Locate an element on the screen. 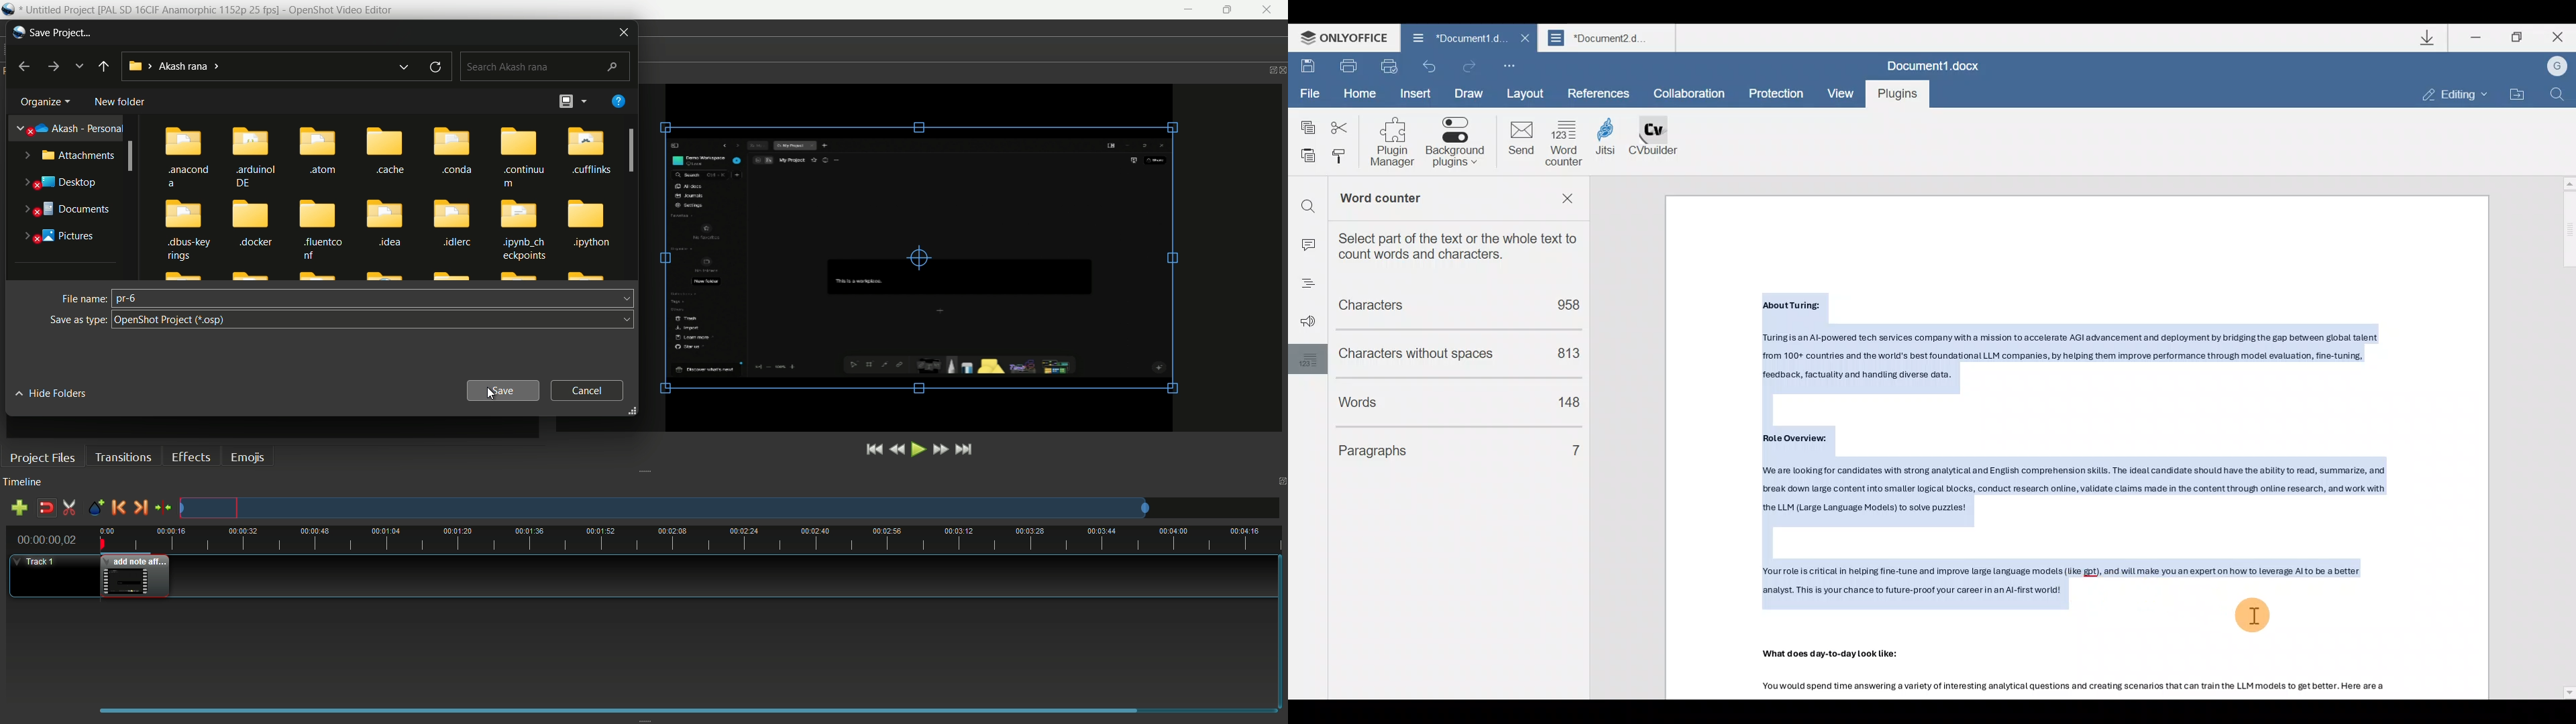 Image resolution: width=2576 pixels, height=728 pixels. timeline is located at coordinates (23, 482).